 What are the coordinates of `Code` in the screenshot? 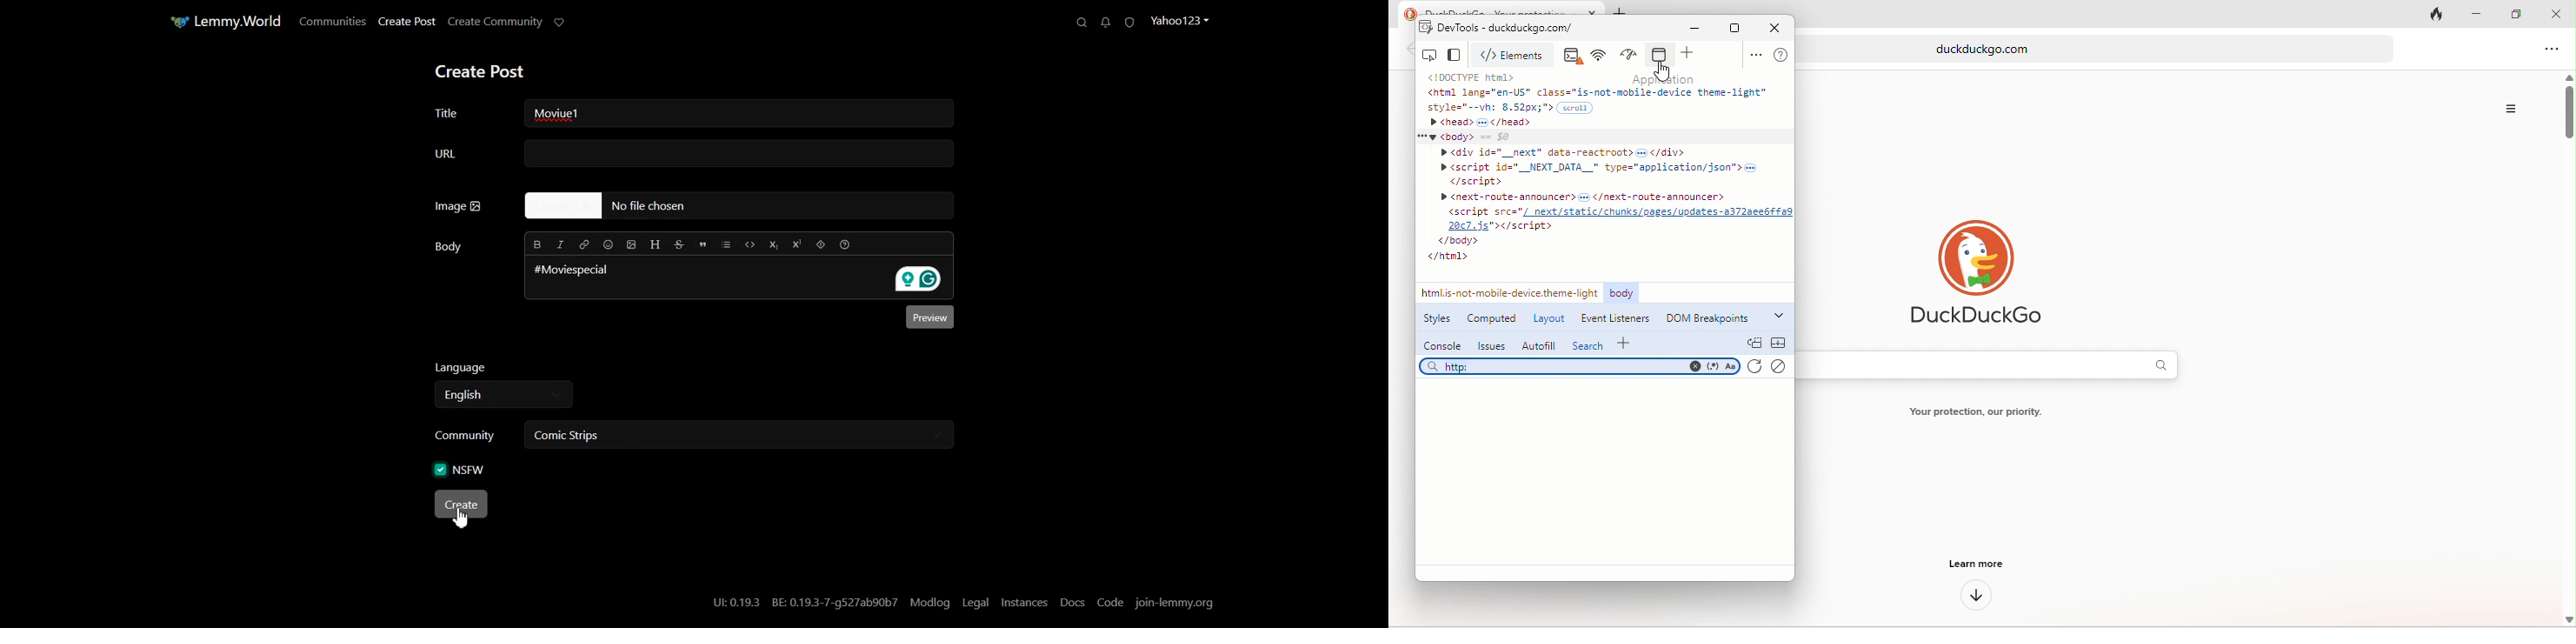 It's located at (750, 243).